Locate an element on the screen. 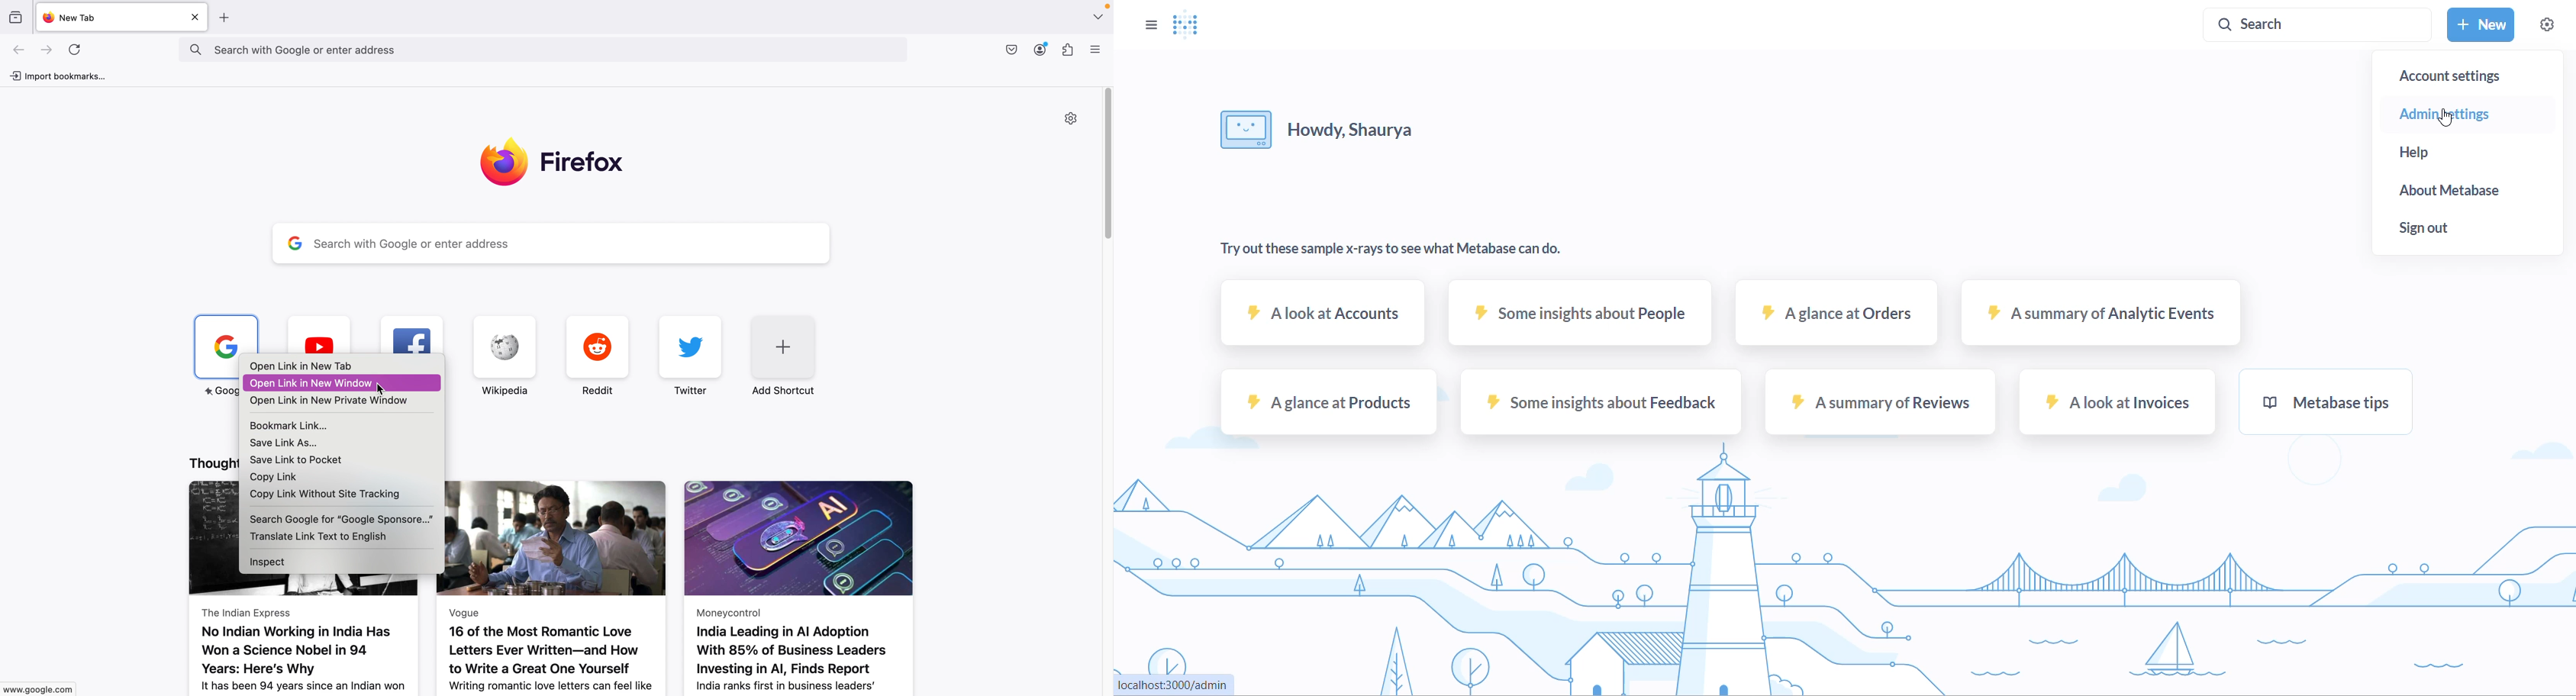  some insights about feedback sample is located at coordinates (1598, 395).